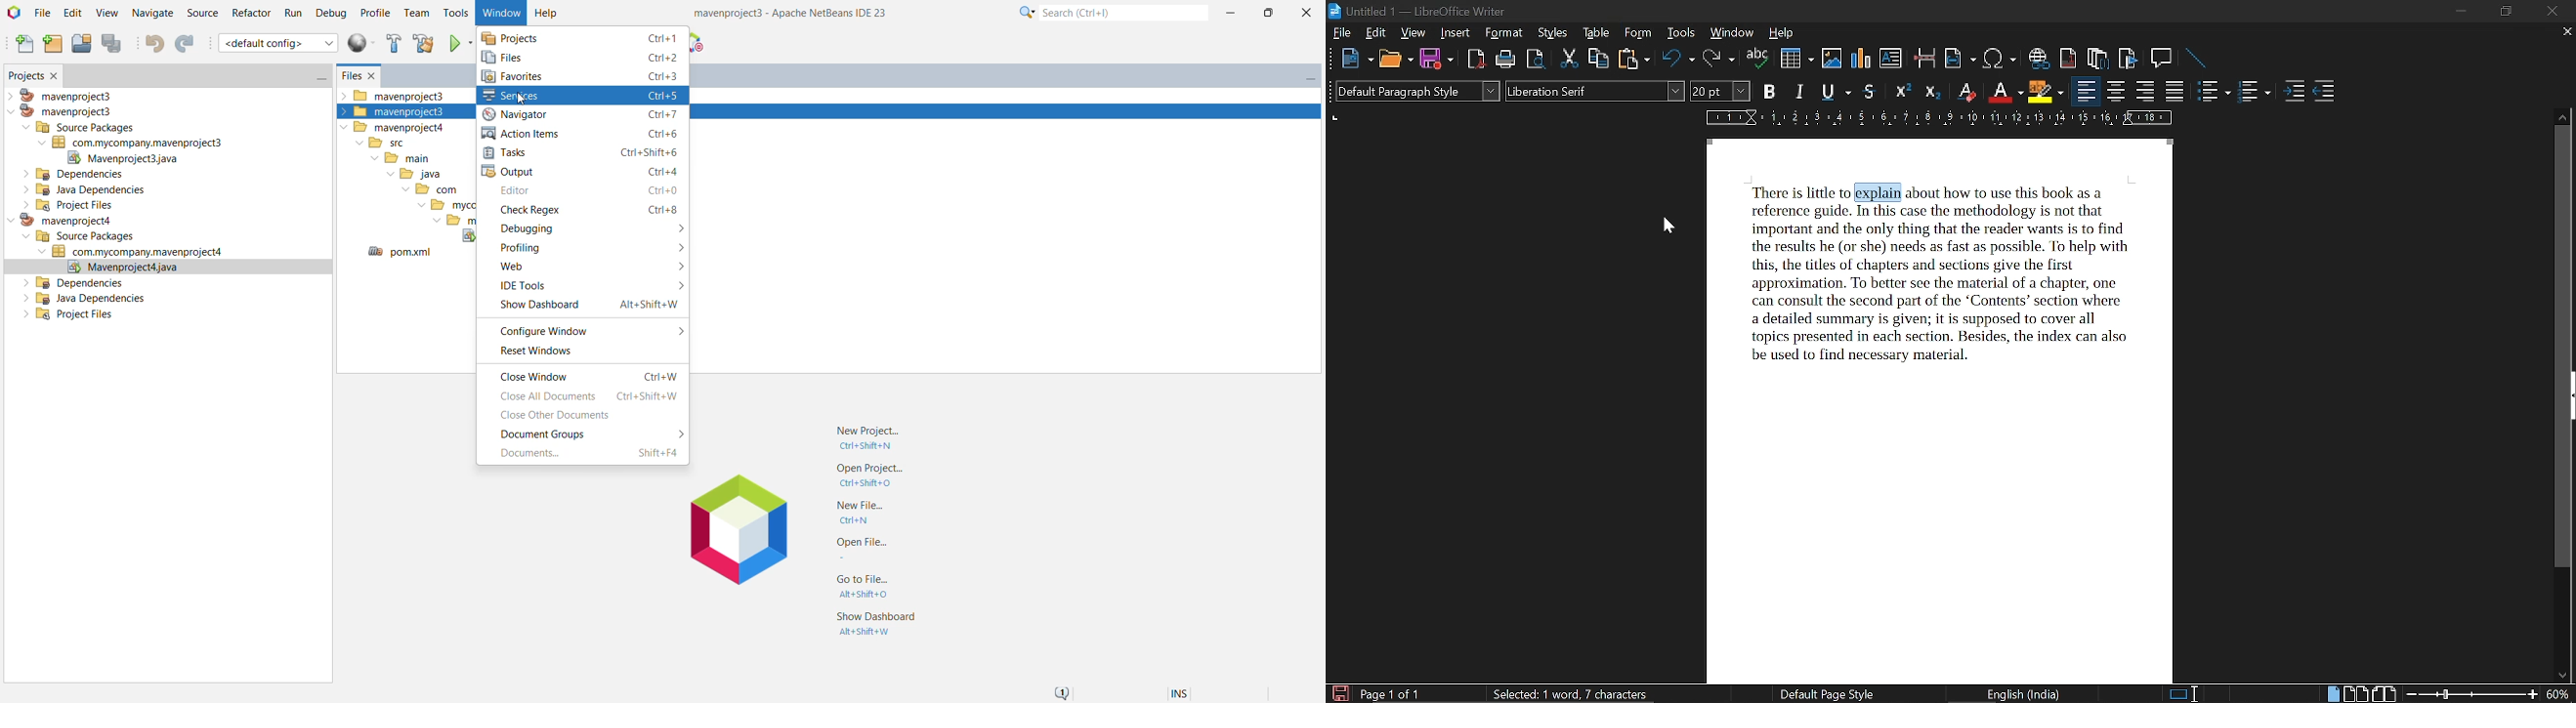 The image size is (2576, 728). Describe the element at coordinates (2039, 58) in the screenshot. I see `insert hyperlink` at that location.